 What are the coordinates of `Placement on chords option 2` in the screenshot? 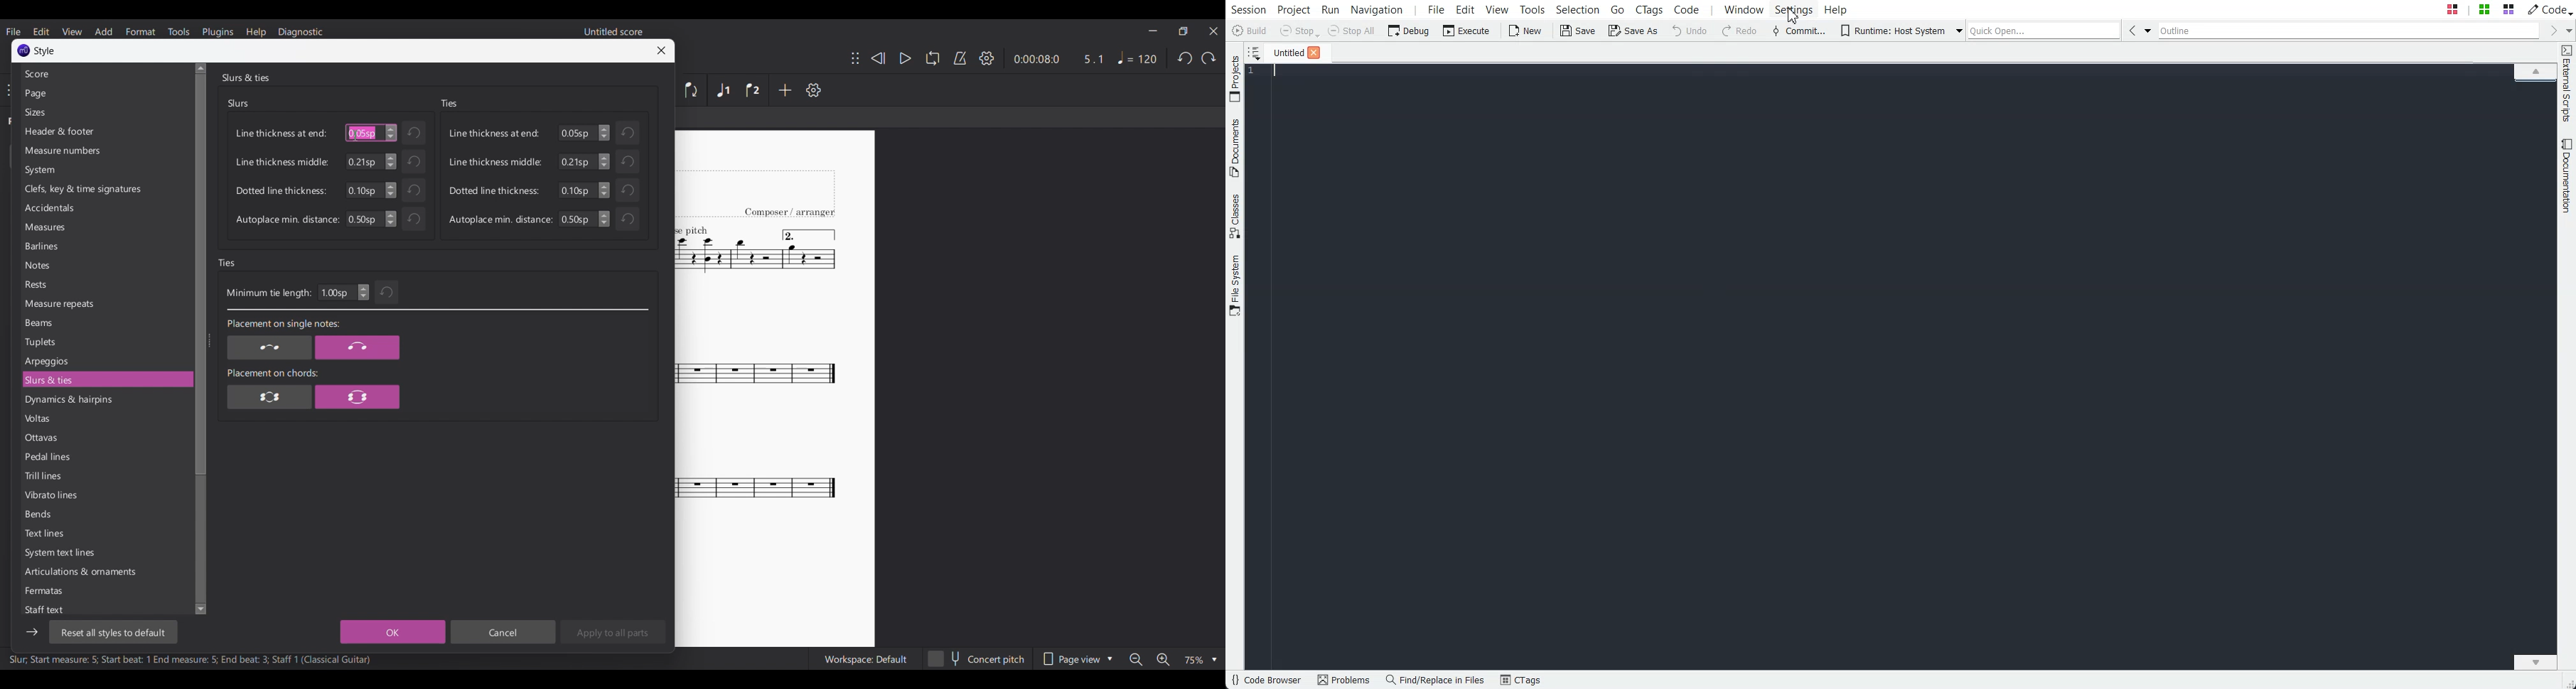 It's located at (358, 396).